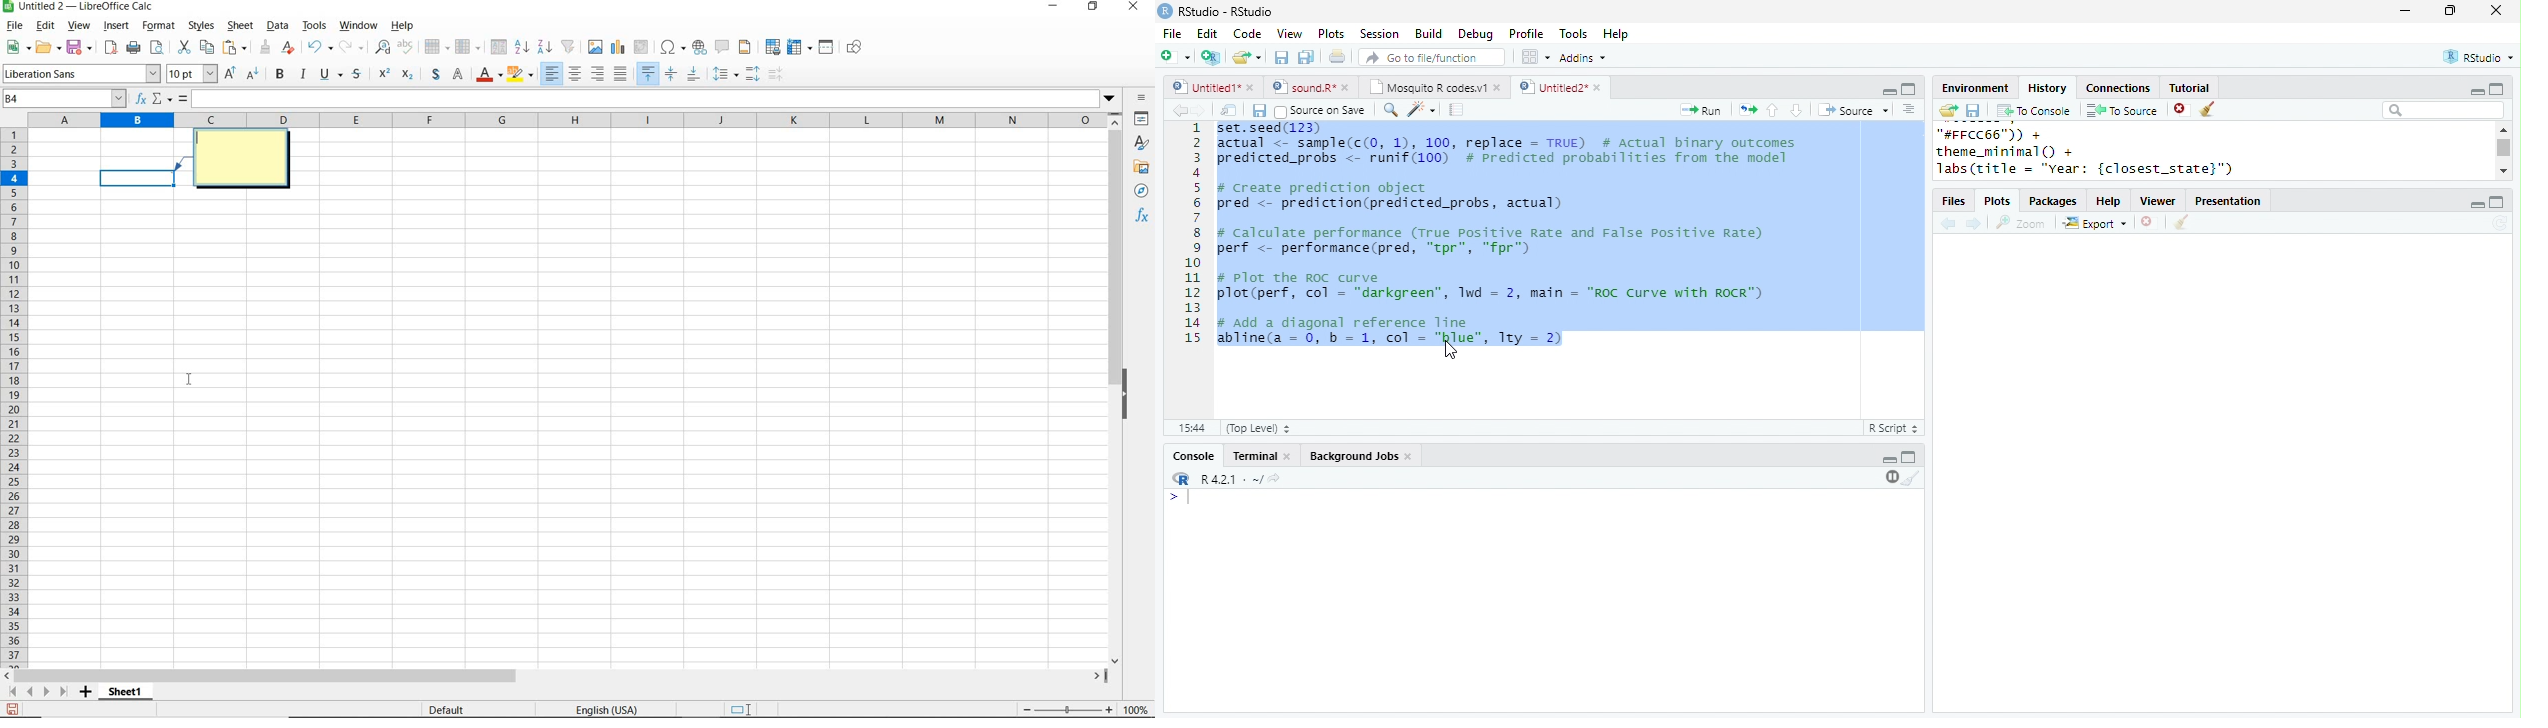 The image size is (2548, 728). Describe the element at coordinates (2443, 109) in the screenshot. I see `search bar` at that location.